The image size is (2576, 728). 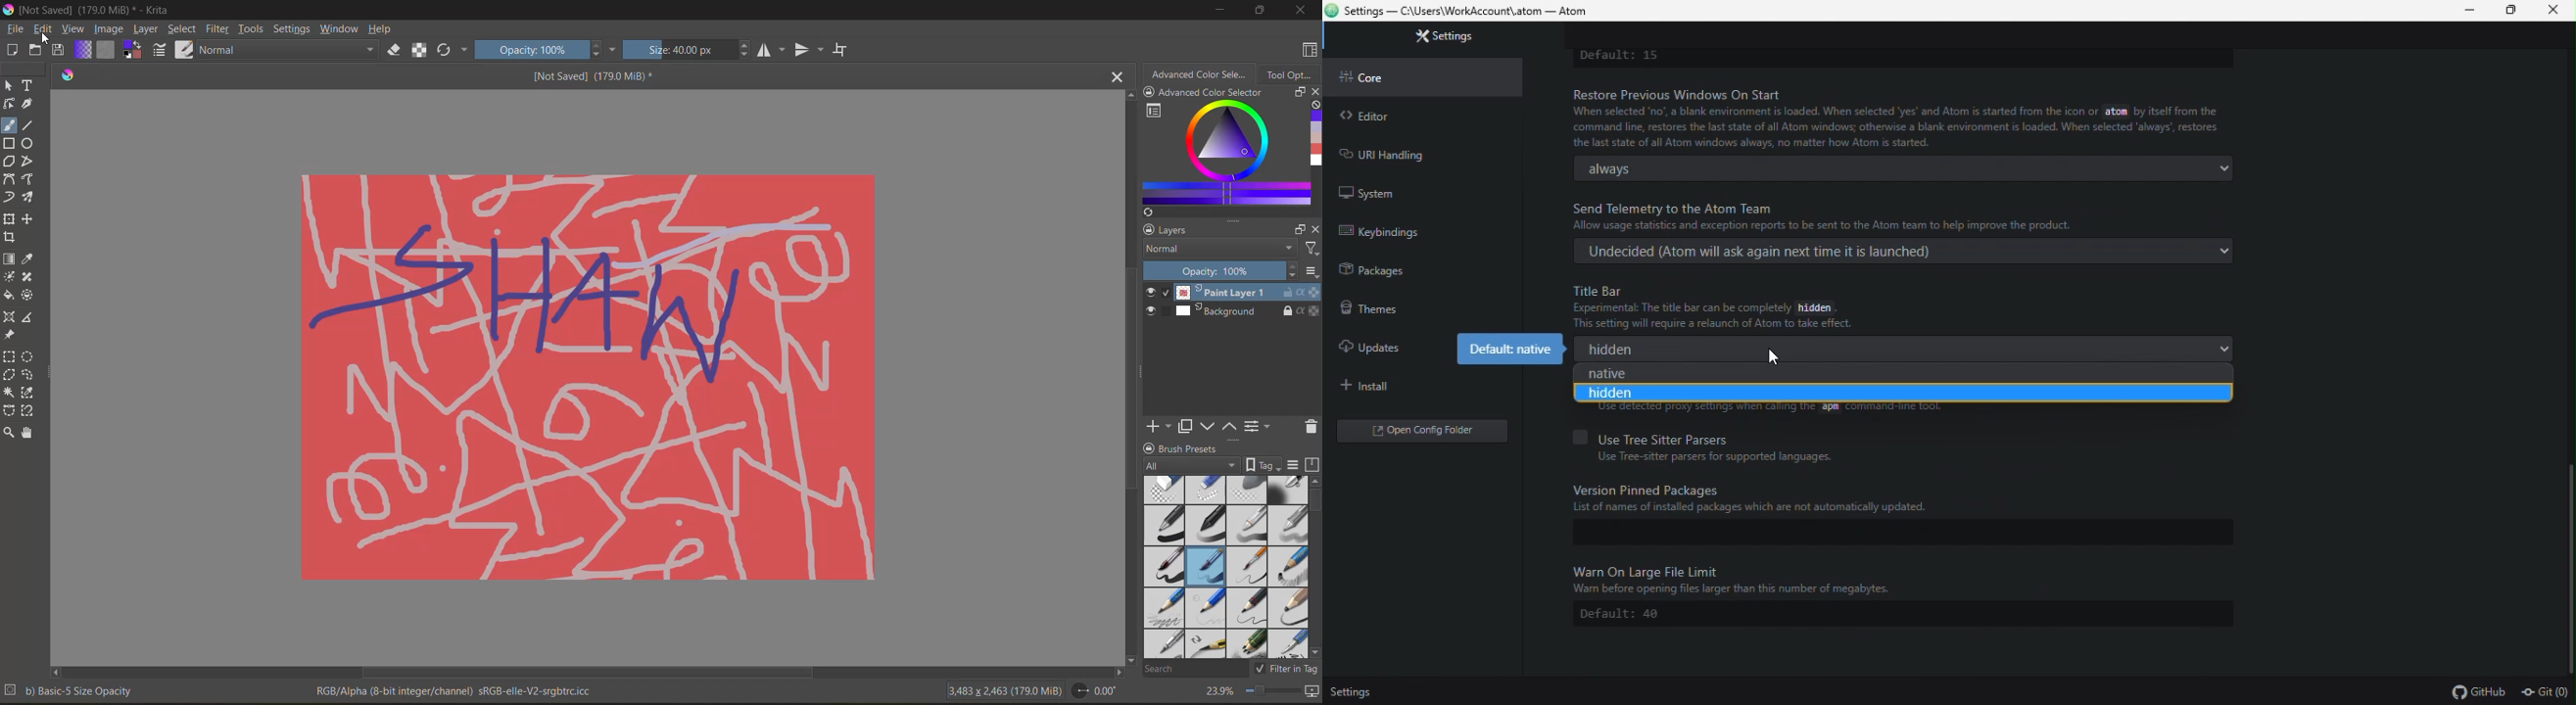 I want to click on edit brush preset, so click(x=162, y=52).